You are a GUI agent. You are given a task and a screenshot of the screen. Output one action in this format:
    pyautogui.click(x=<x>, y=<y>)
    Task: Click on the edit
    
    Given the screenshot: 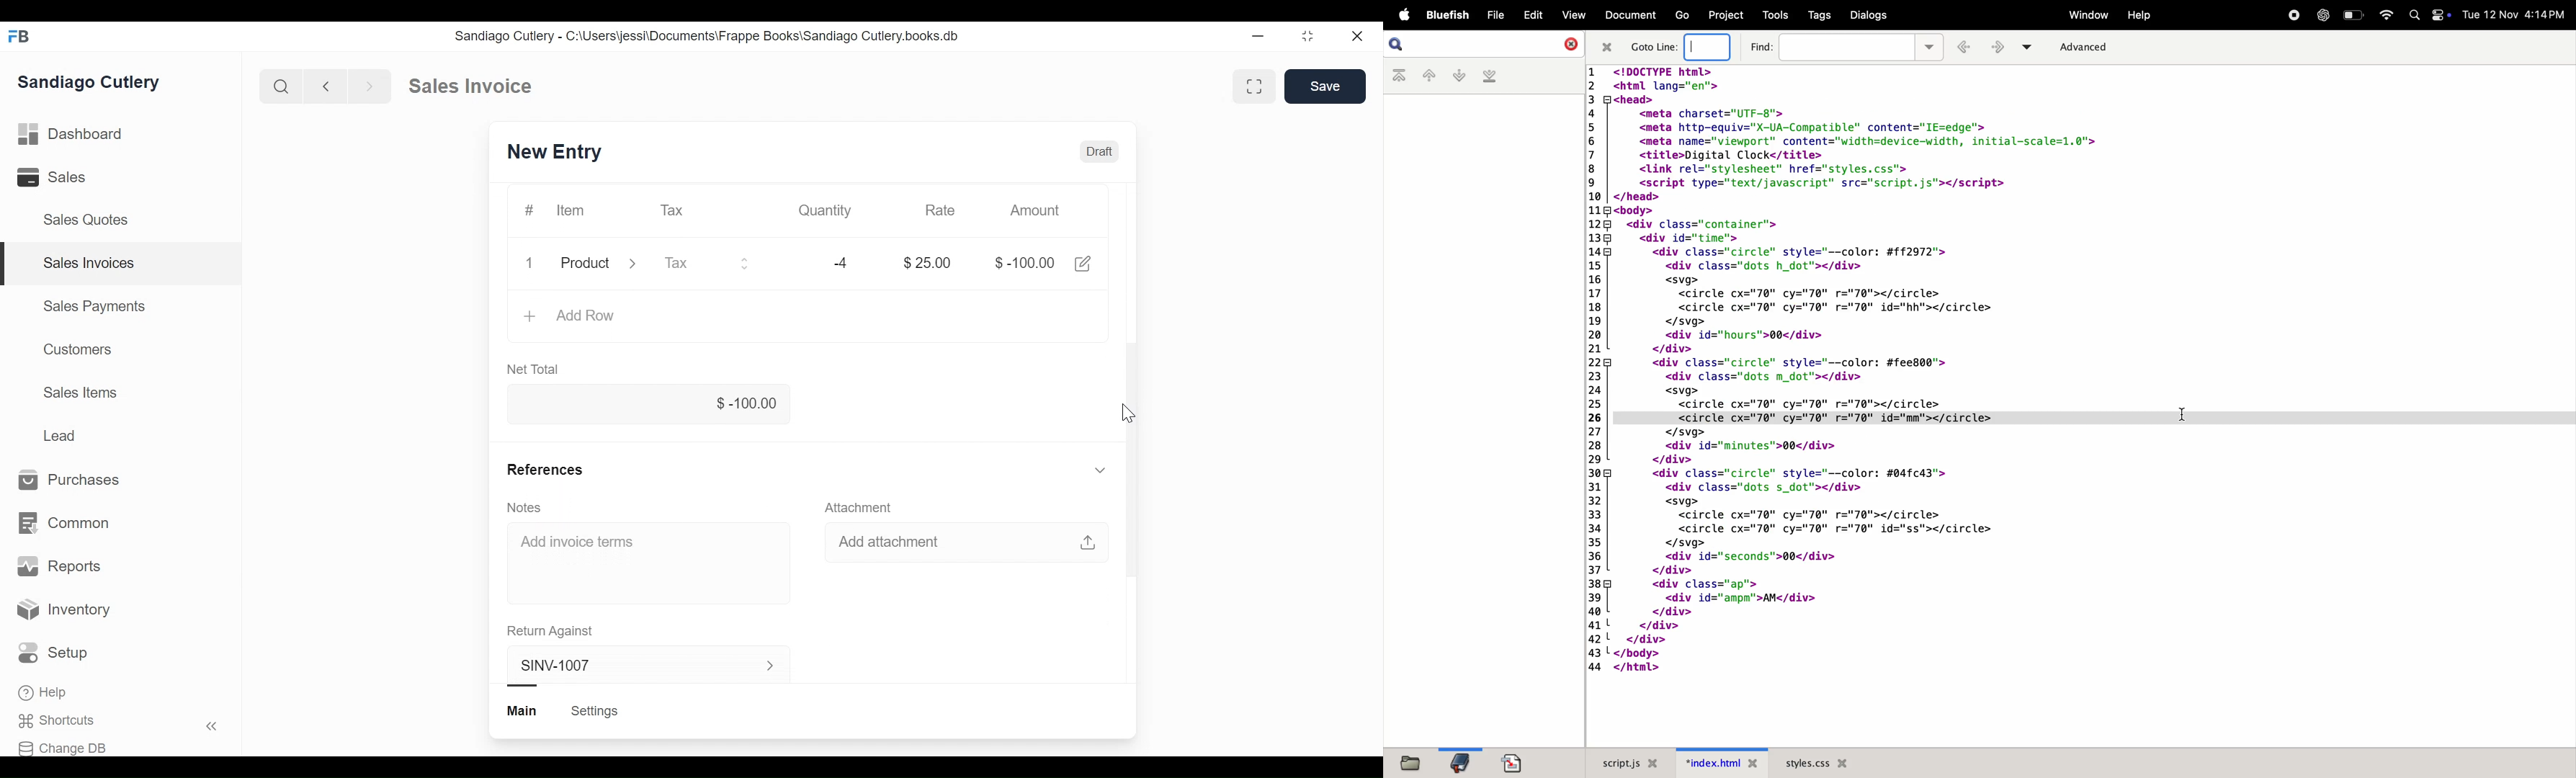 What is the action you would take?
    pyautogui.click(x=1530, y=15)
    